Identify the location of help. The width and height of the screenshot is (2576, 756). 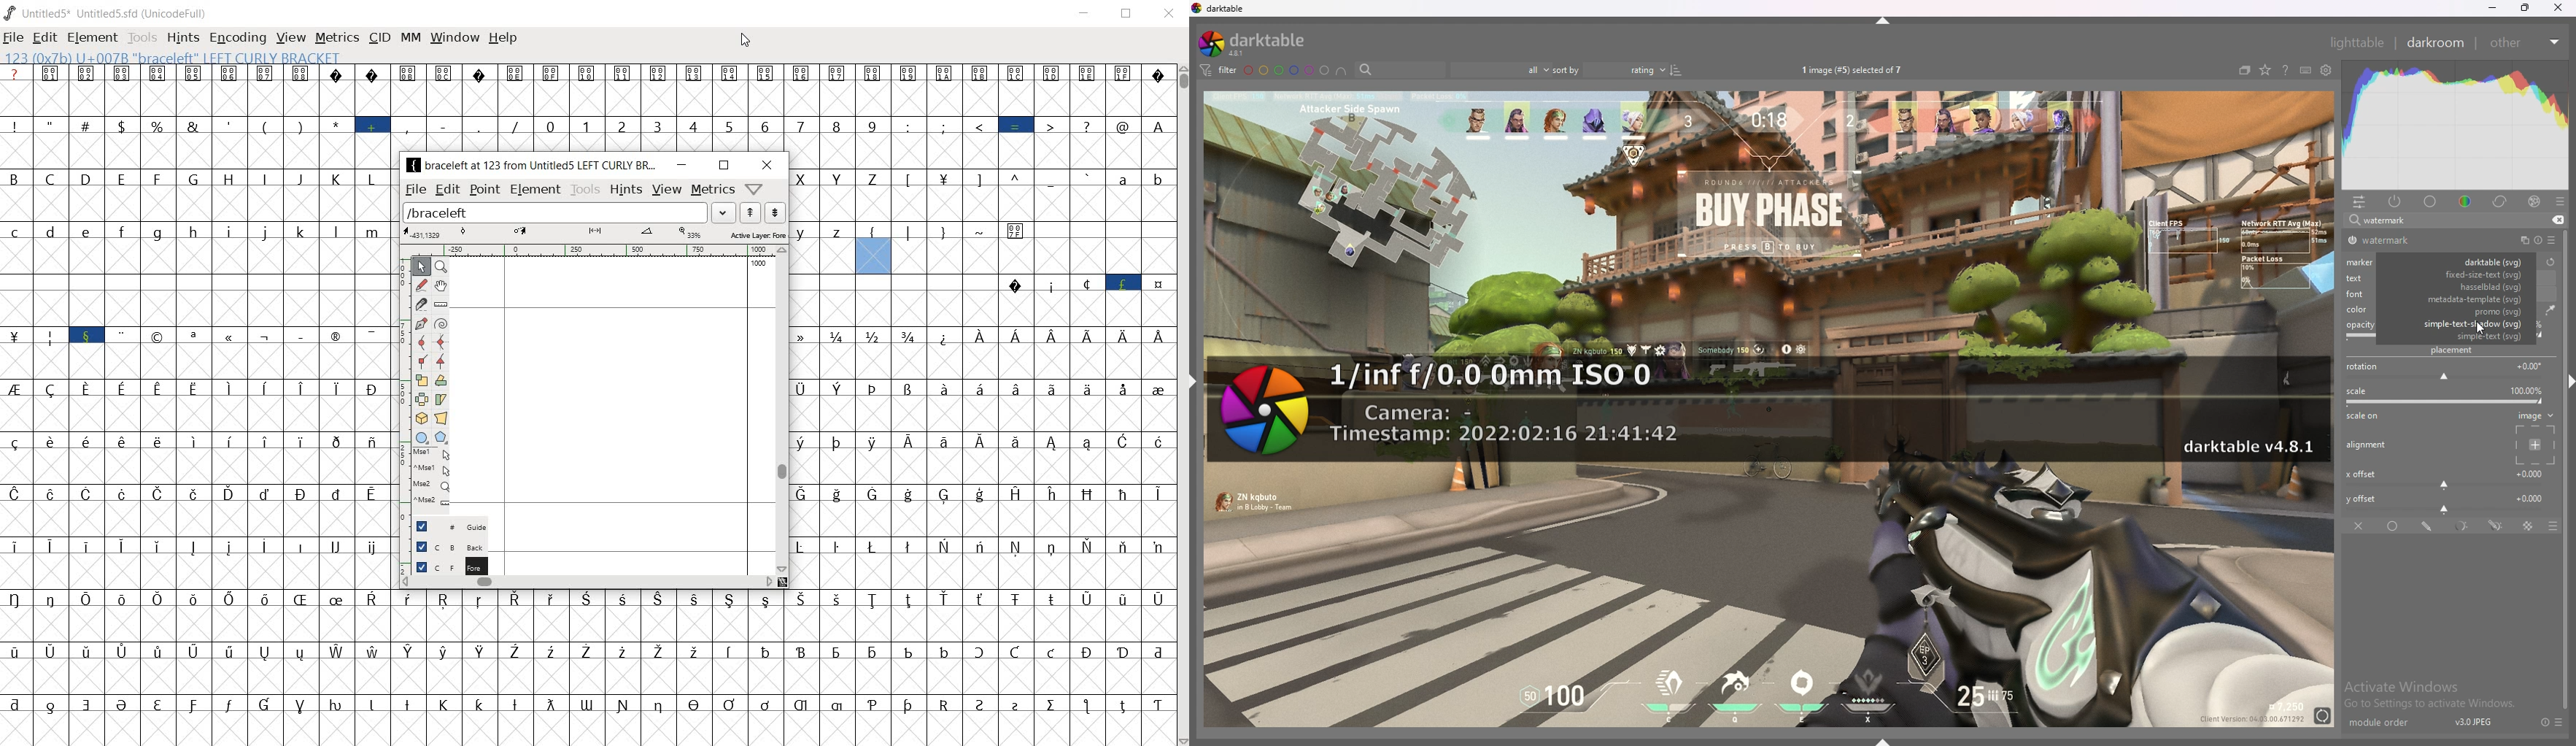
(2285, 72).